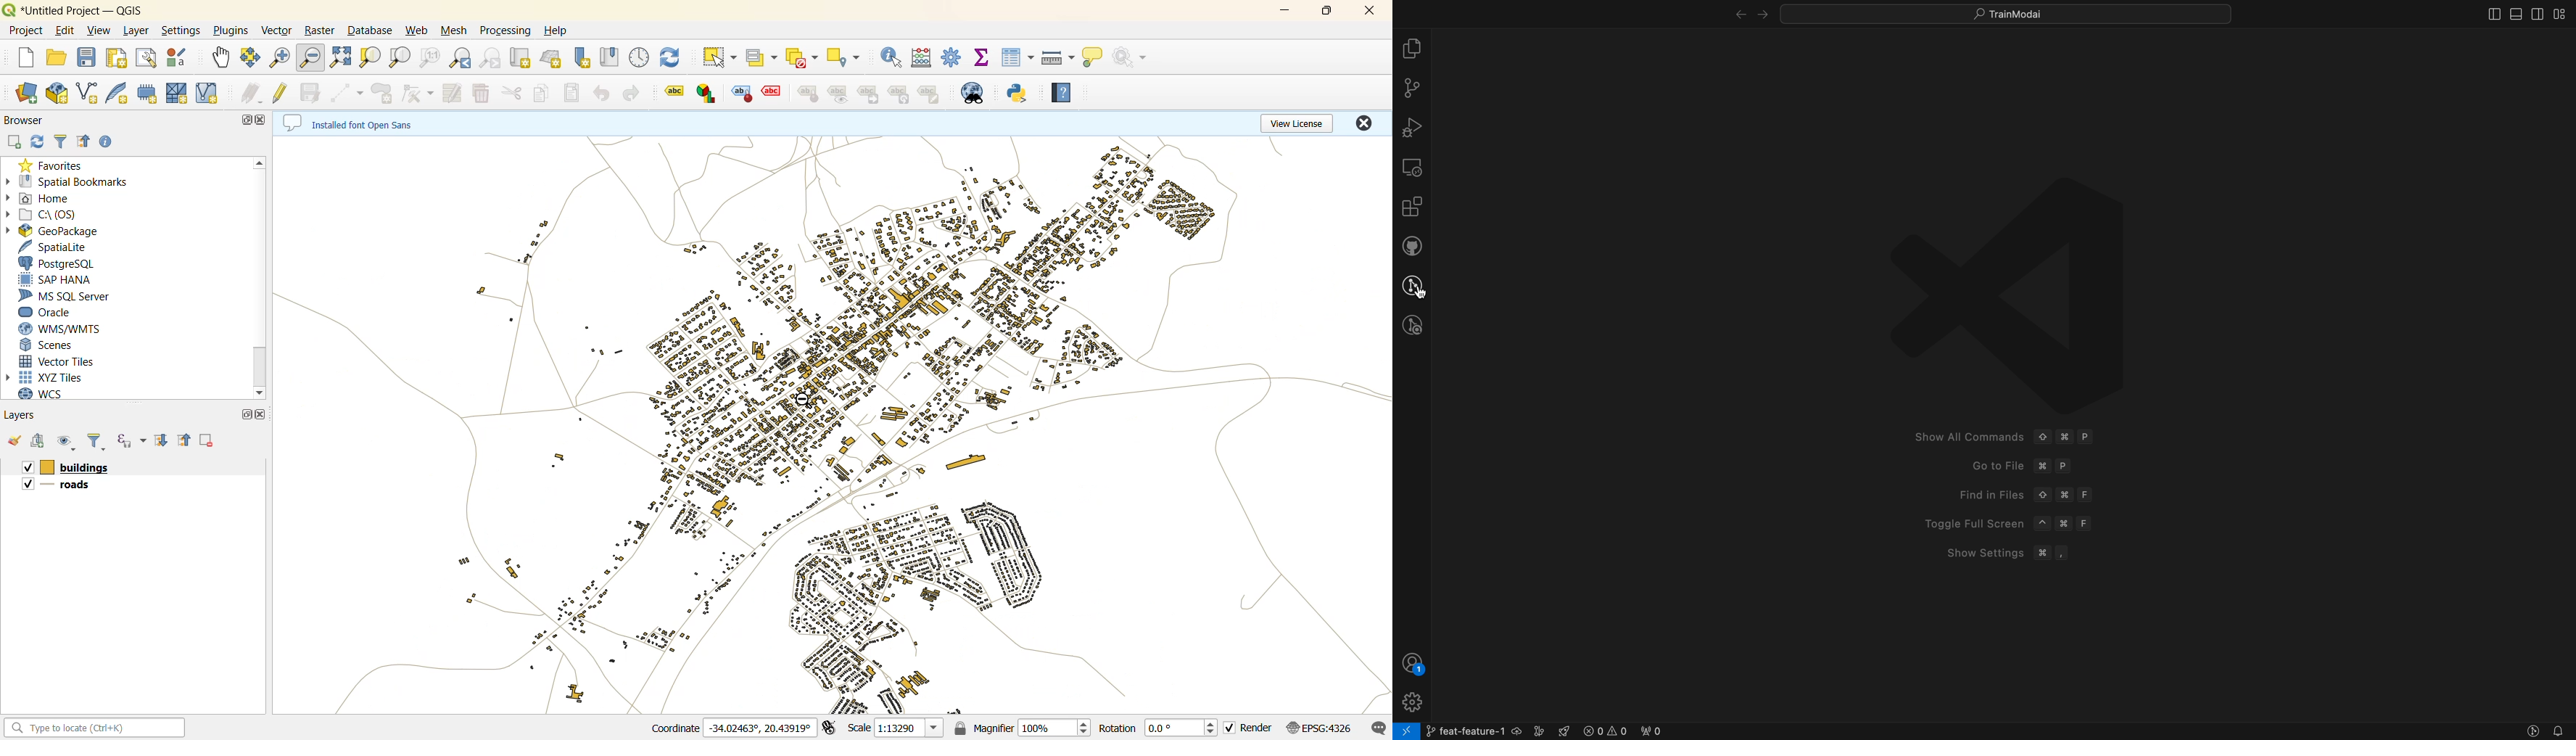 The image size is (2576, 756). What do you see at coordinates (64, 486) in the screenshot?
I see `layers` at bounding box center [64, 486].